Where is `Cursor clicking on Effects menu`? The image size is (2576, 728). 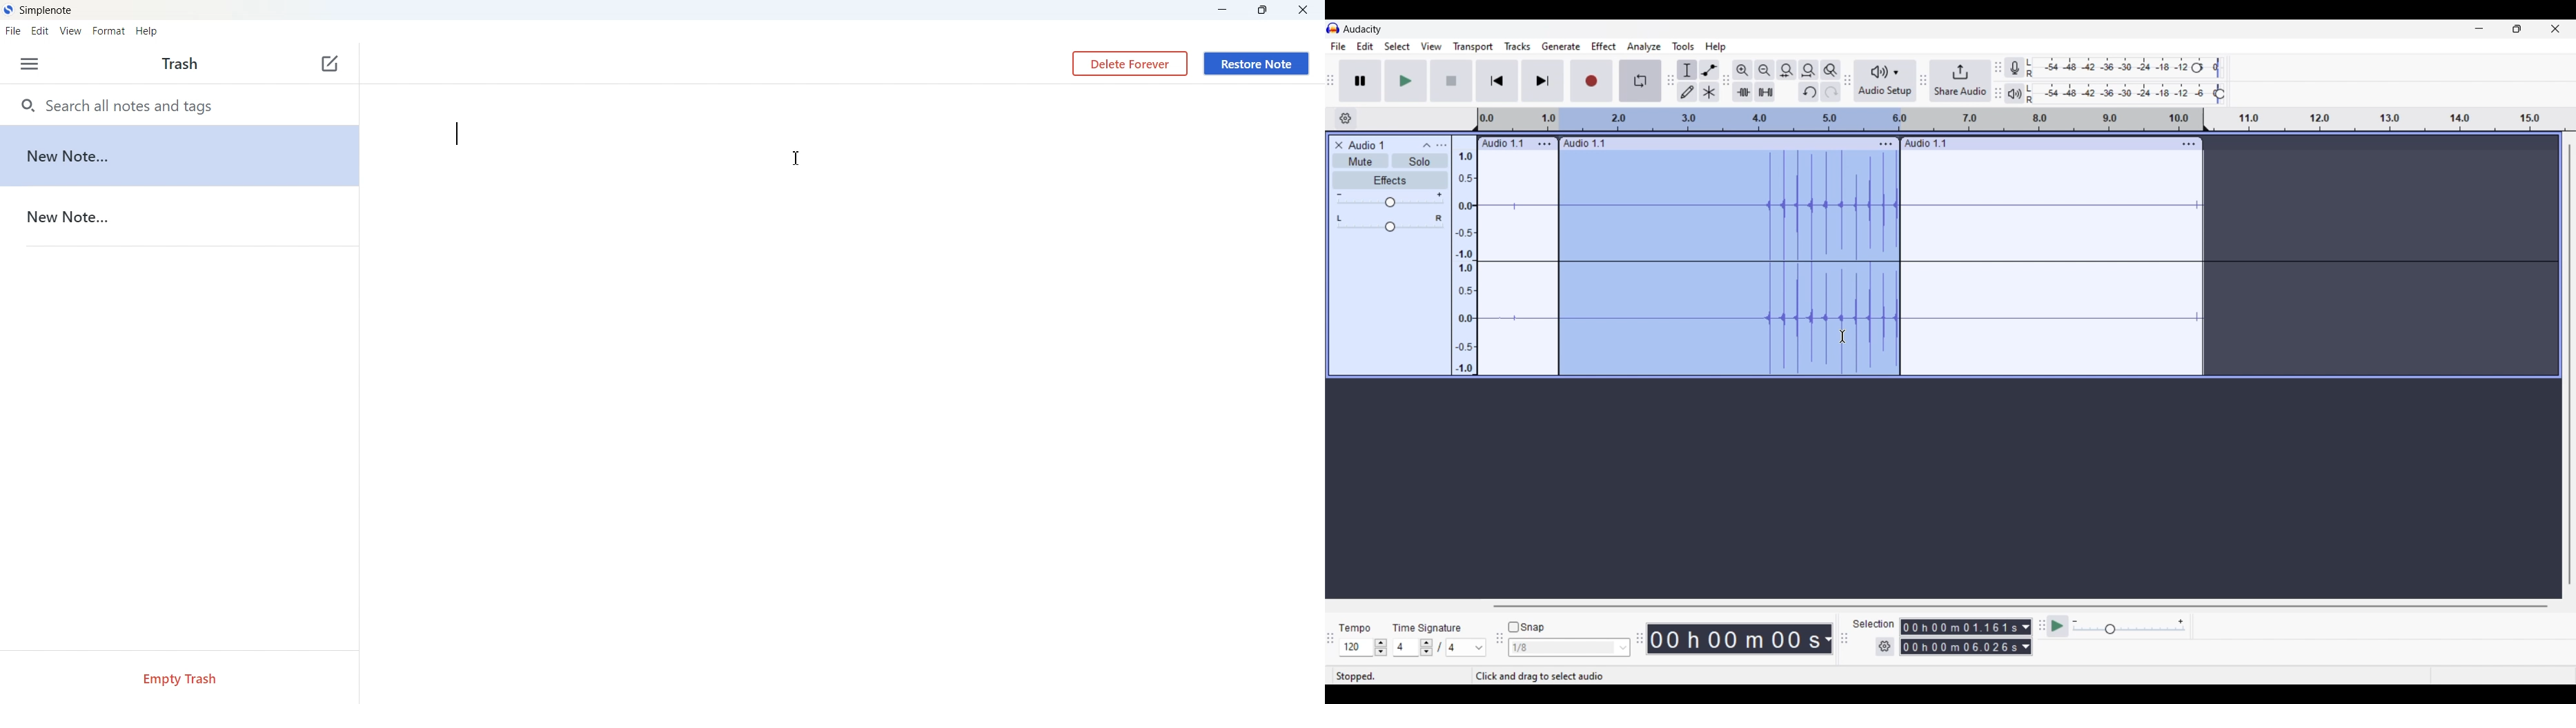
Cursor clicking on Effects menu is located at coordinates (1610, 56).